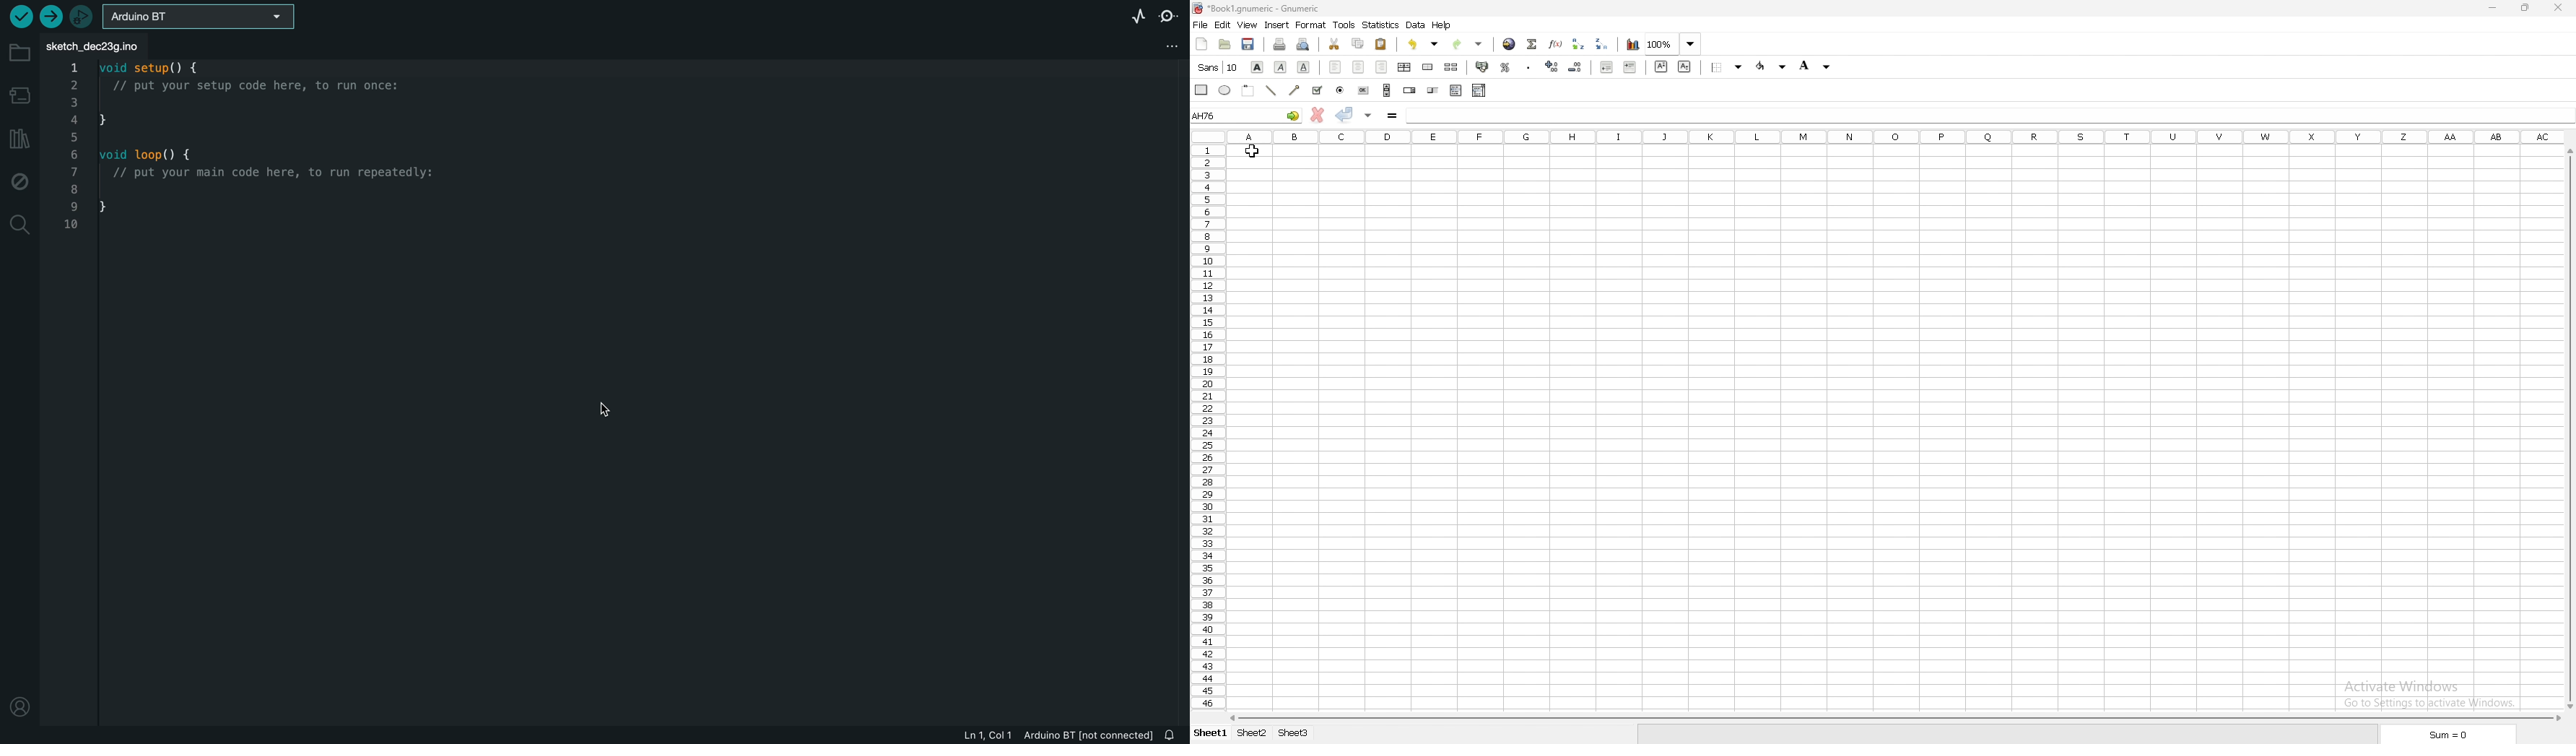 The image size is (2576, 756). What do you see at coordinates (1506, 67) in the screenshot?
I see `percentage` at bounding box center [1506, 67].